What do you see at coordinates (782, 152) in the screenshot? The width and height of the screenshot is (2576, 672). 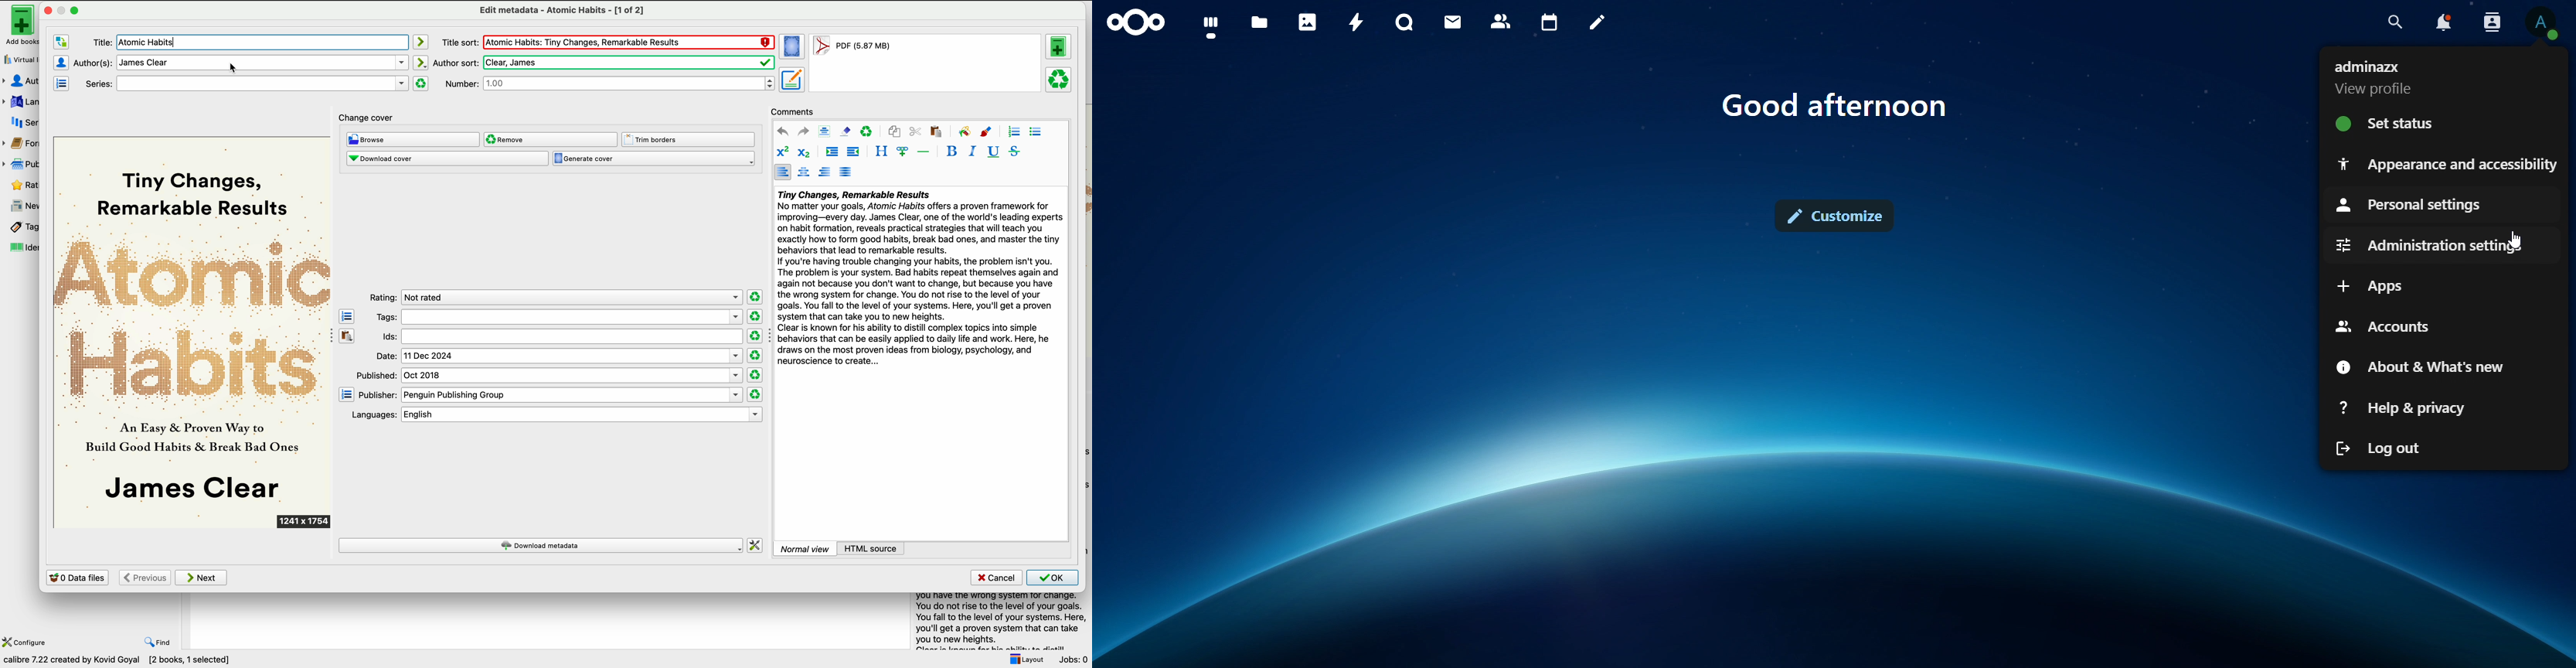 I see `superscript` at bounding box center [782, 152].